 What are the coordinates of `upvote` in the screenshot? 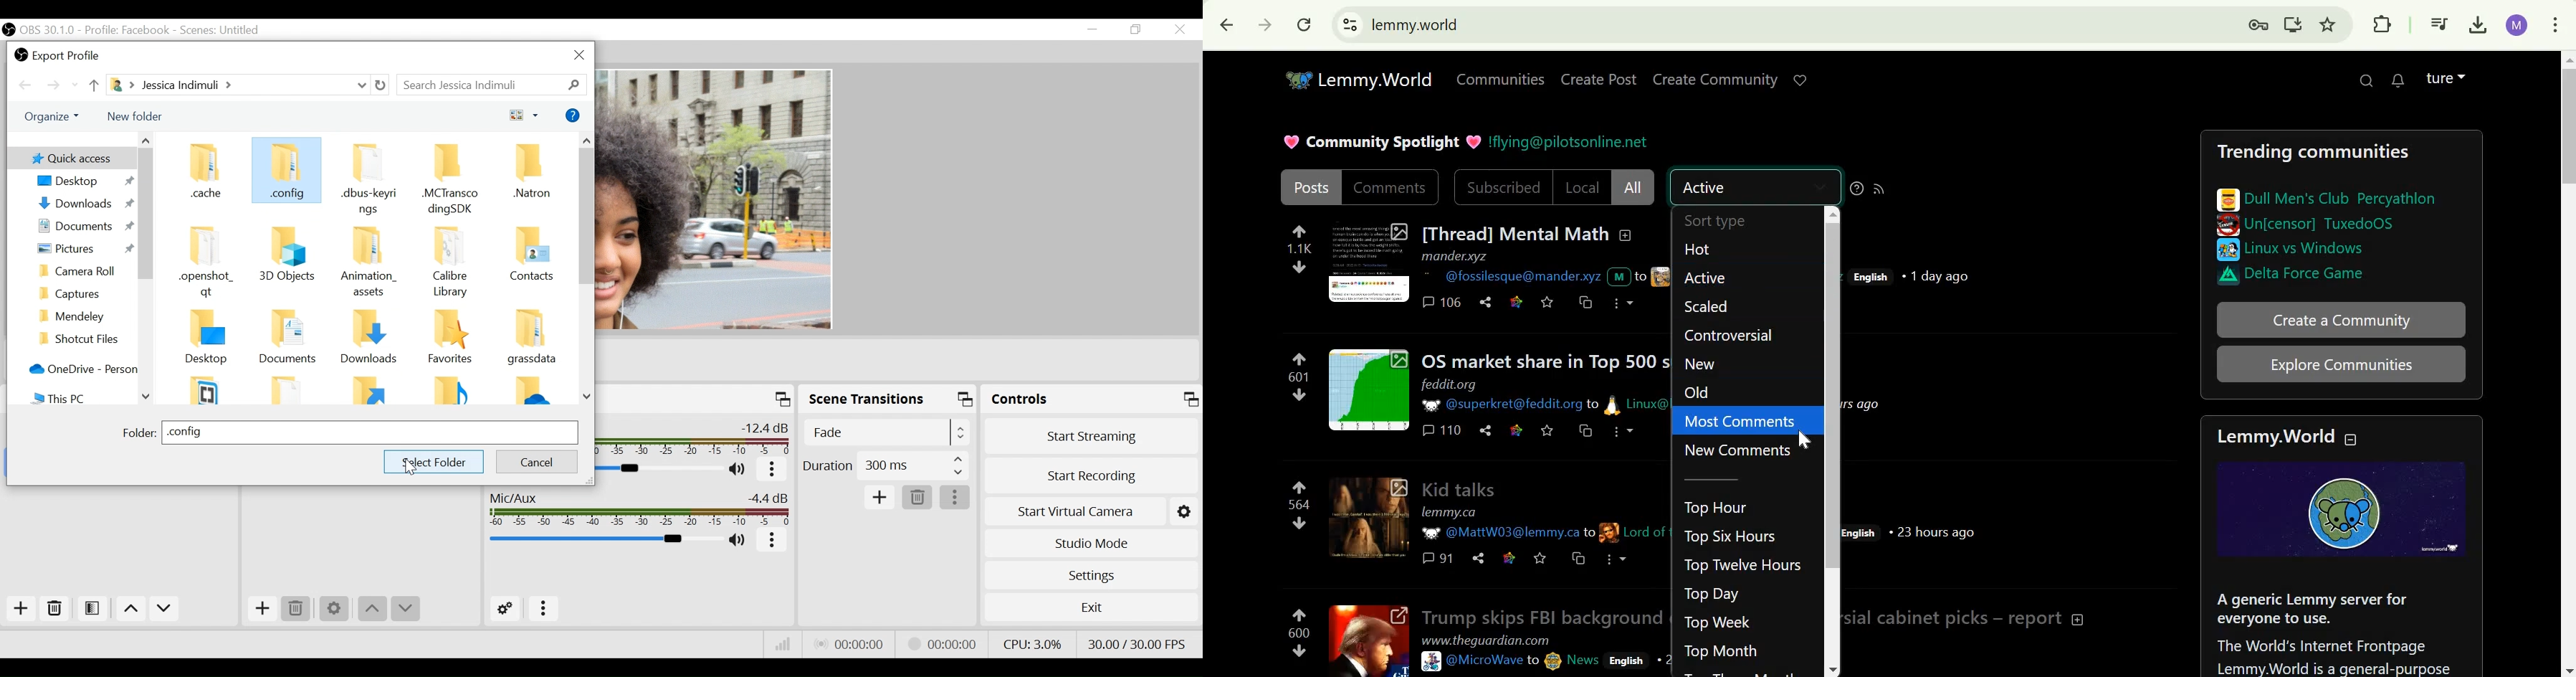 It's located at (1297, 231).